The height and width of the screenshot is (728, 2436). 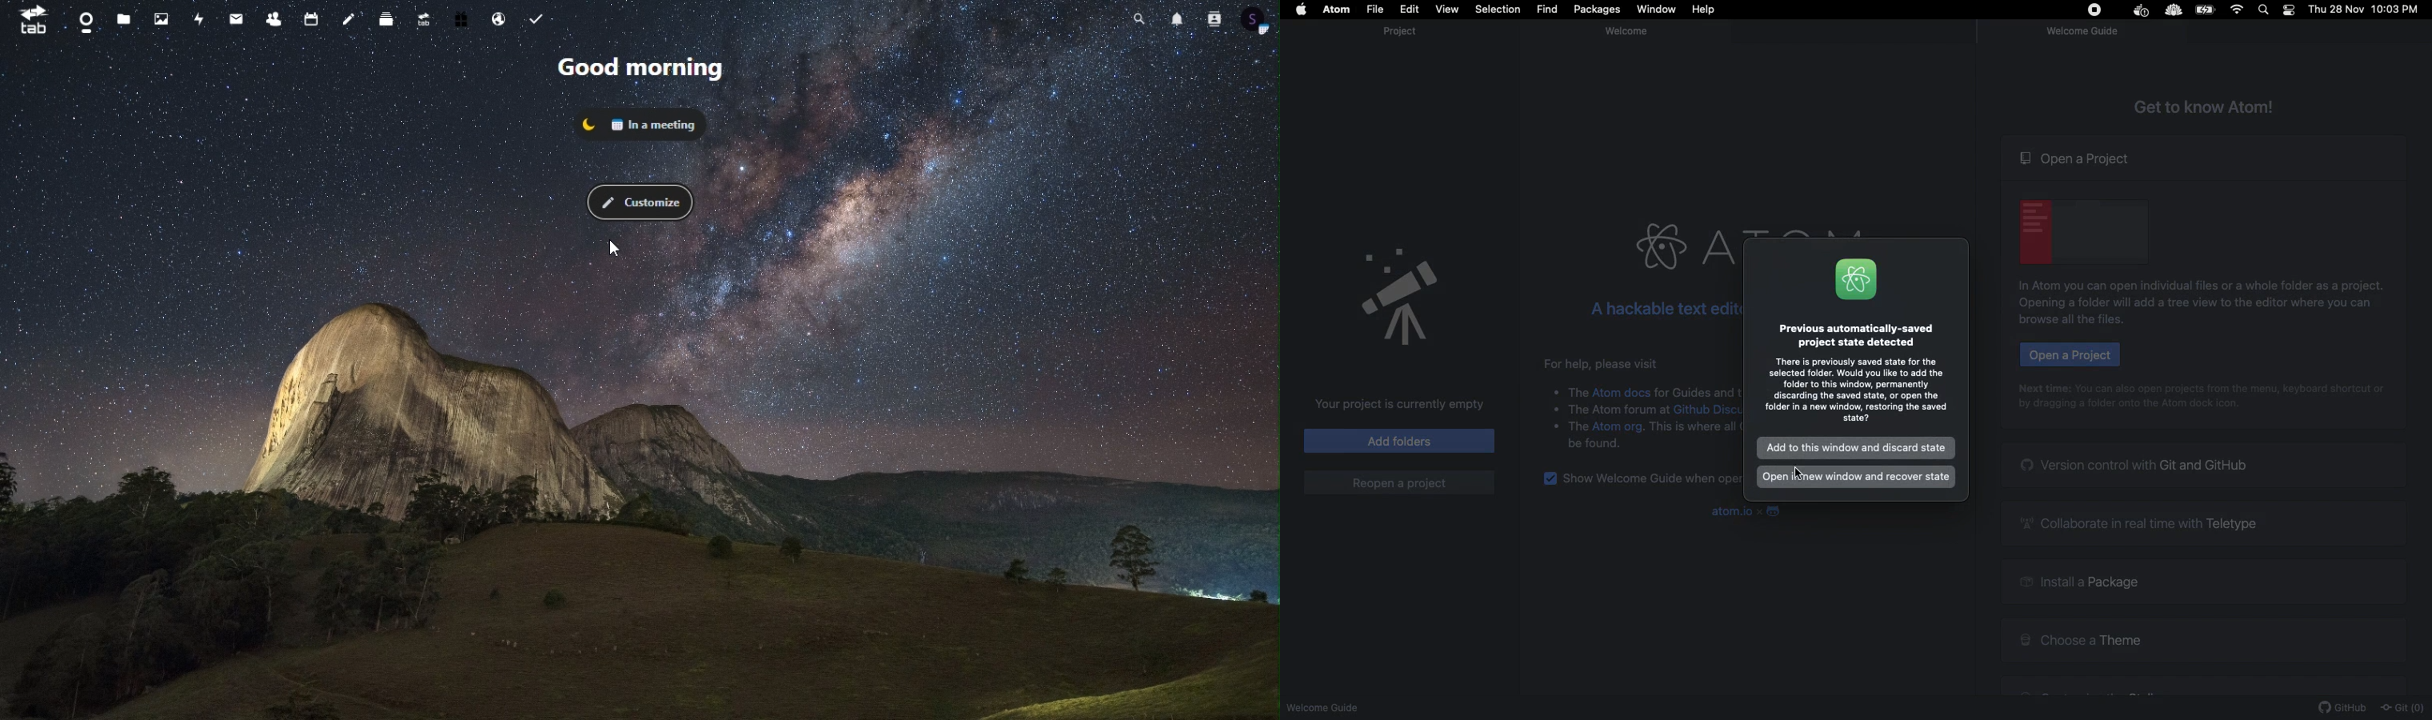 What do you see at coordinates (424, 19) in the screenshot?
I see `upgrade` at bounding box center [424, 19].